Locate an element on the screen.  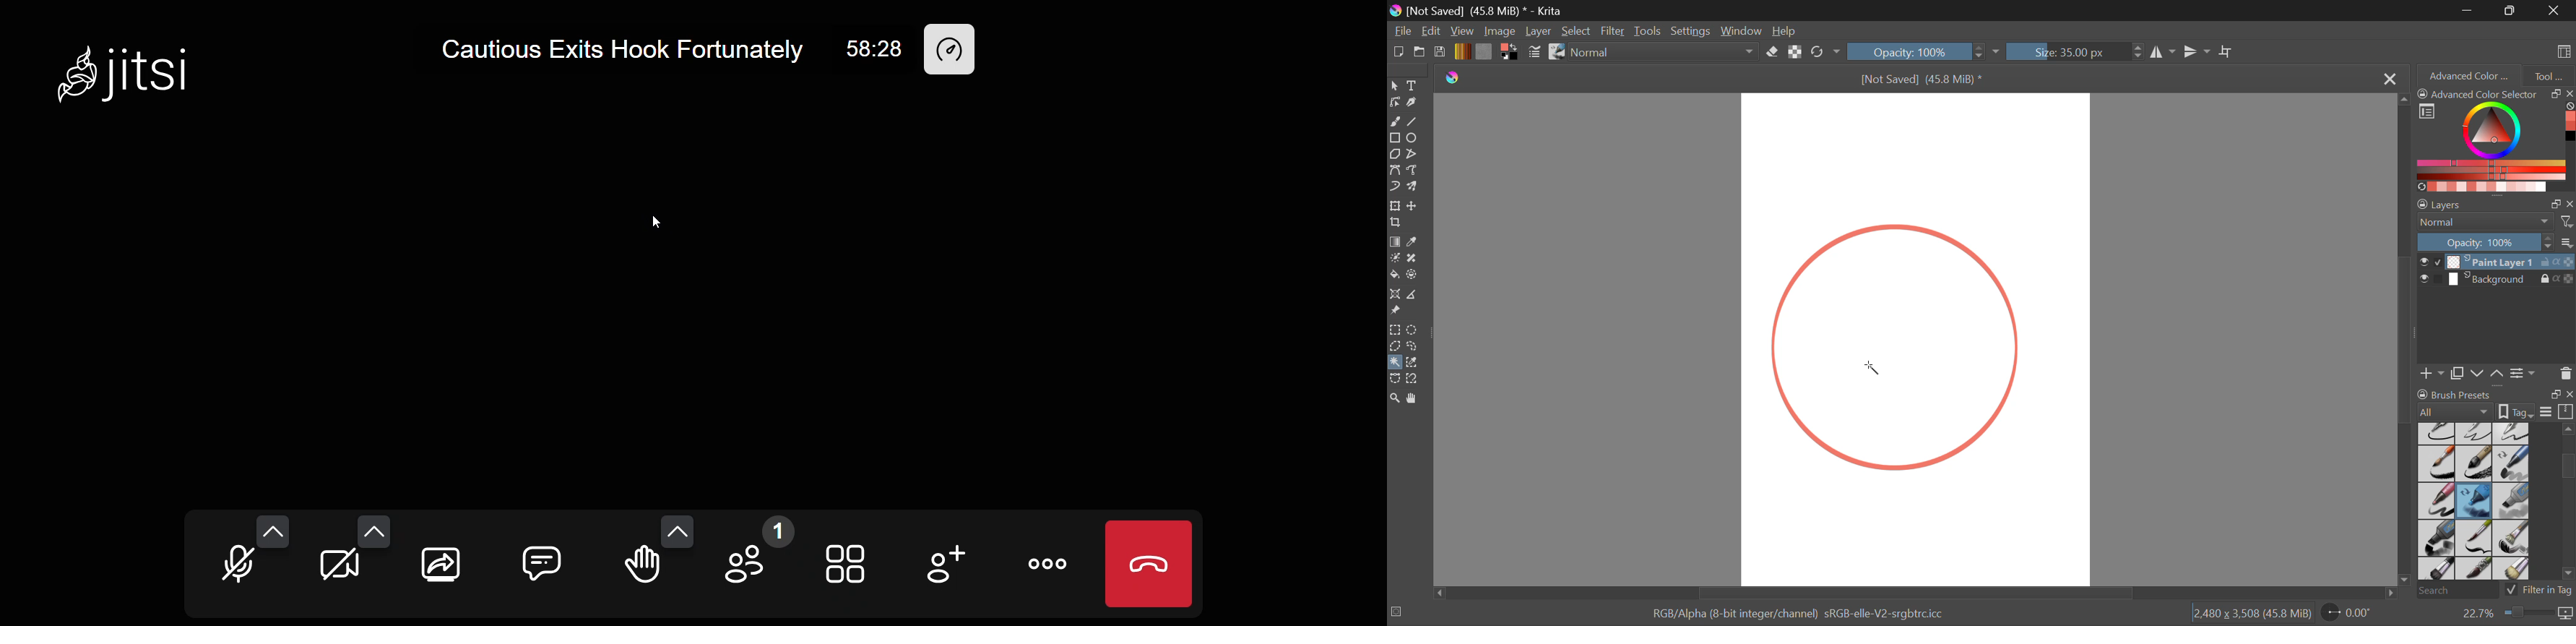
Blending Mode is located at coordinates (2496, 222).